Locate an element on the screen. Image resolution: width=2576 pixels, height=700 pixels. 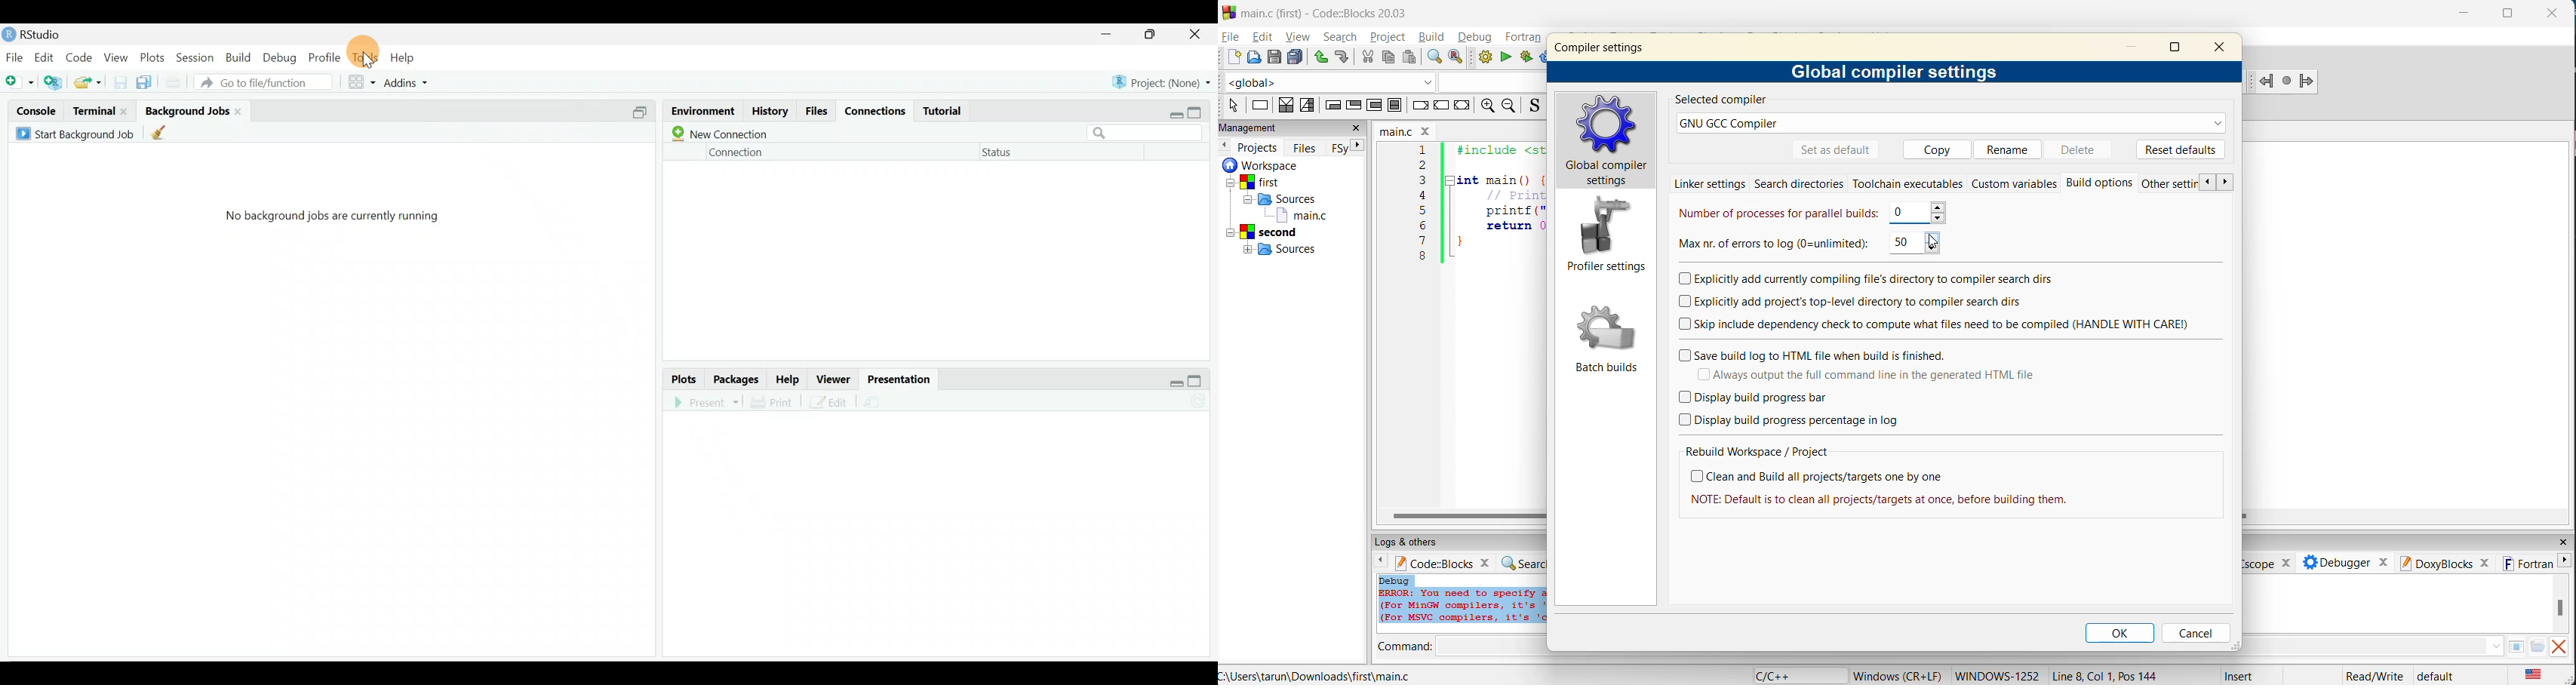
minimize is located at coordinates (1113, 35).